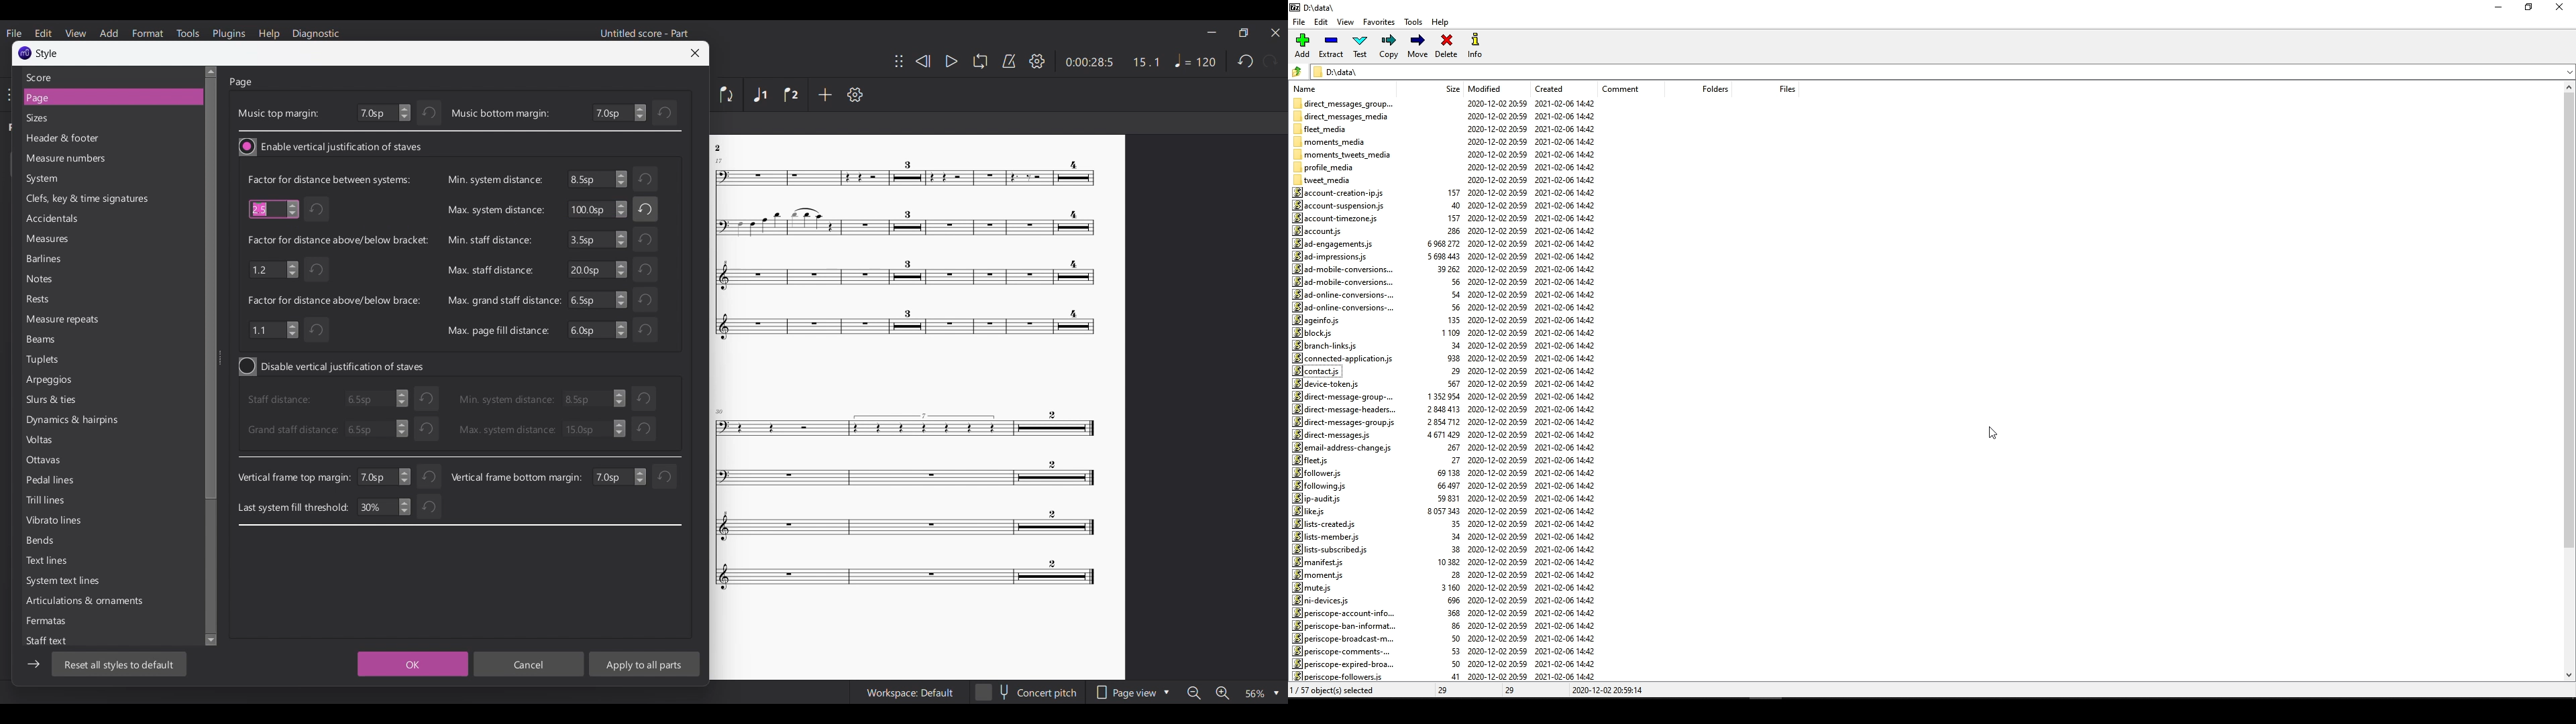 Image resolution: width=2576 pixels, height=728 pixels. I want to click on Window title, so click(39, 54).